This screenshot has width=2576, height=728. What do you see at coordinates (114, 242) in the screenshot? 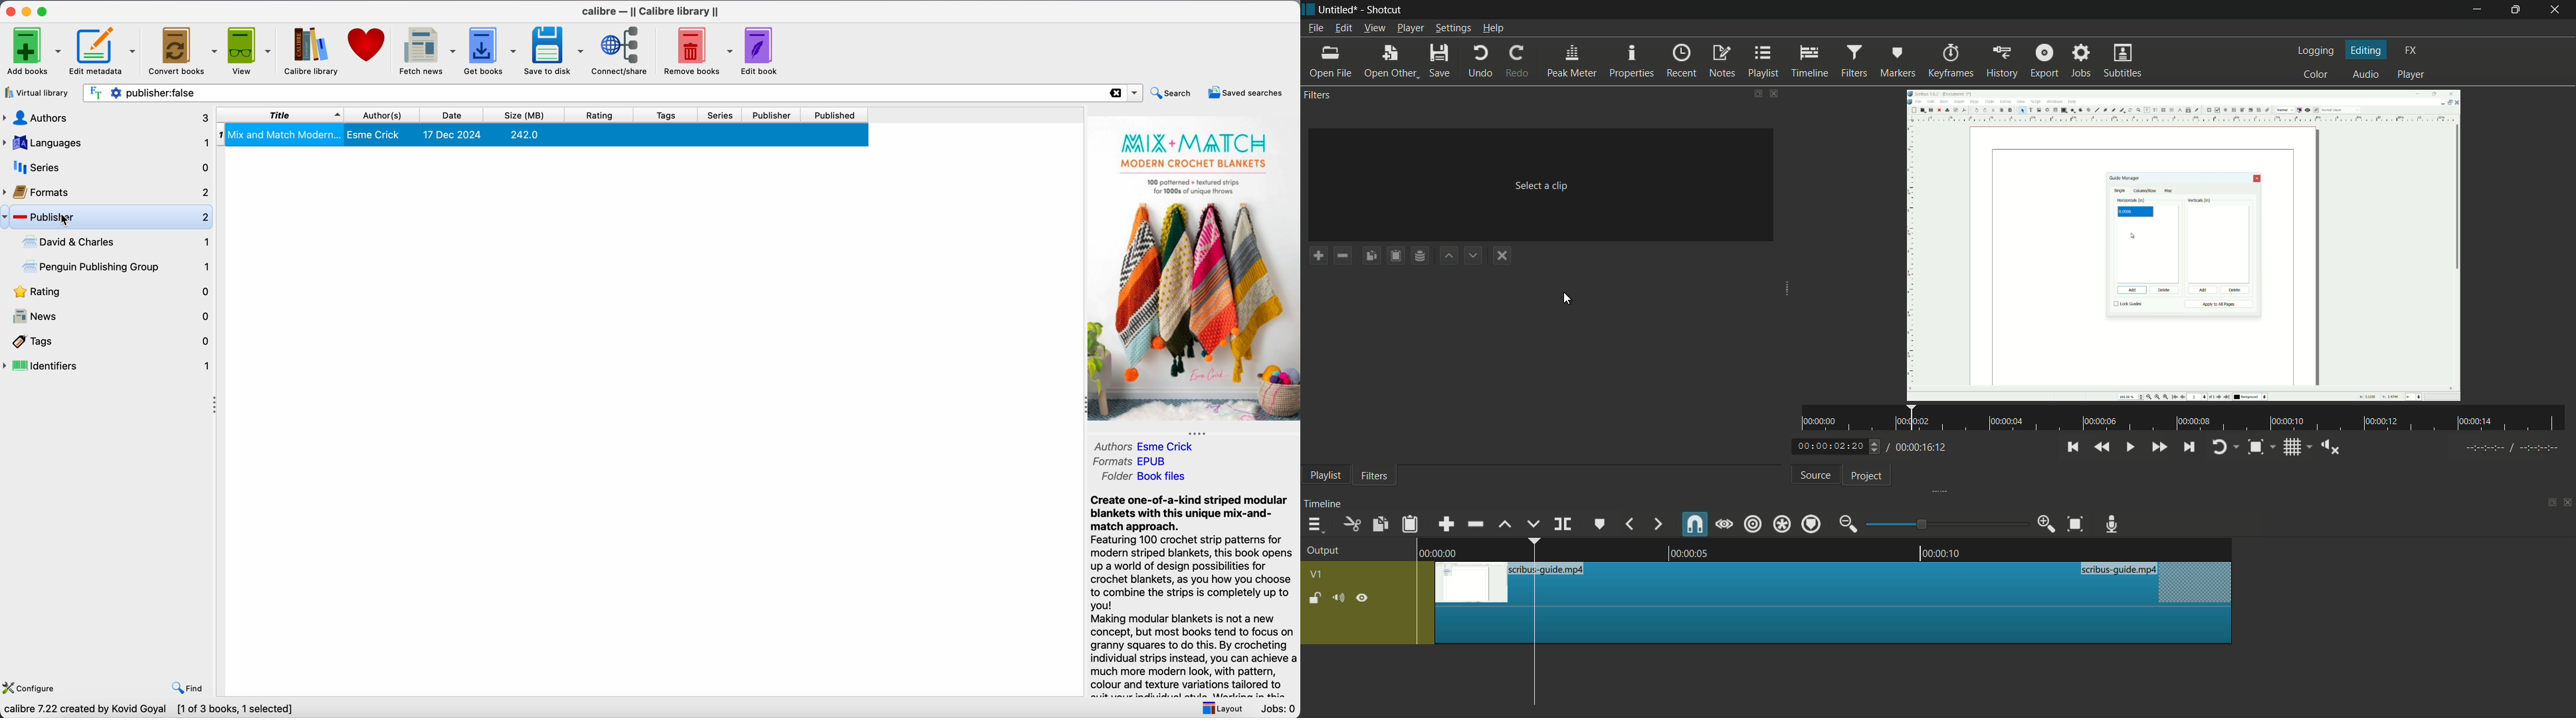
I see `David & Charles` at bounding box center [114, 242].